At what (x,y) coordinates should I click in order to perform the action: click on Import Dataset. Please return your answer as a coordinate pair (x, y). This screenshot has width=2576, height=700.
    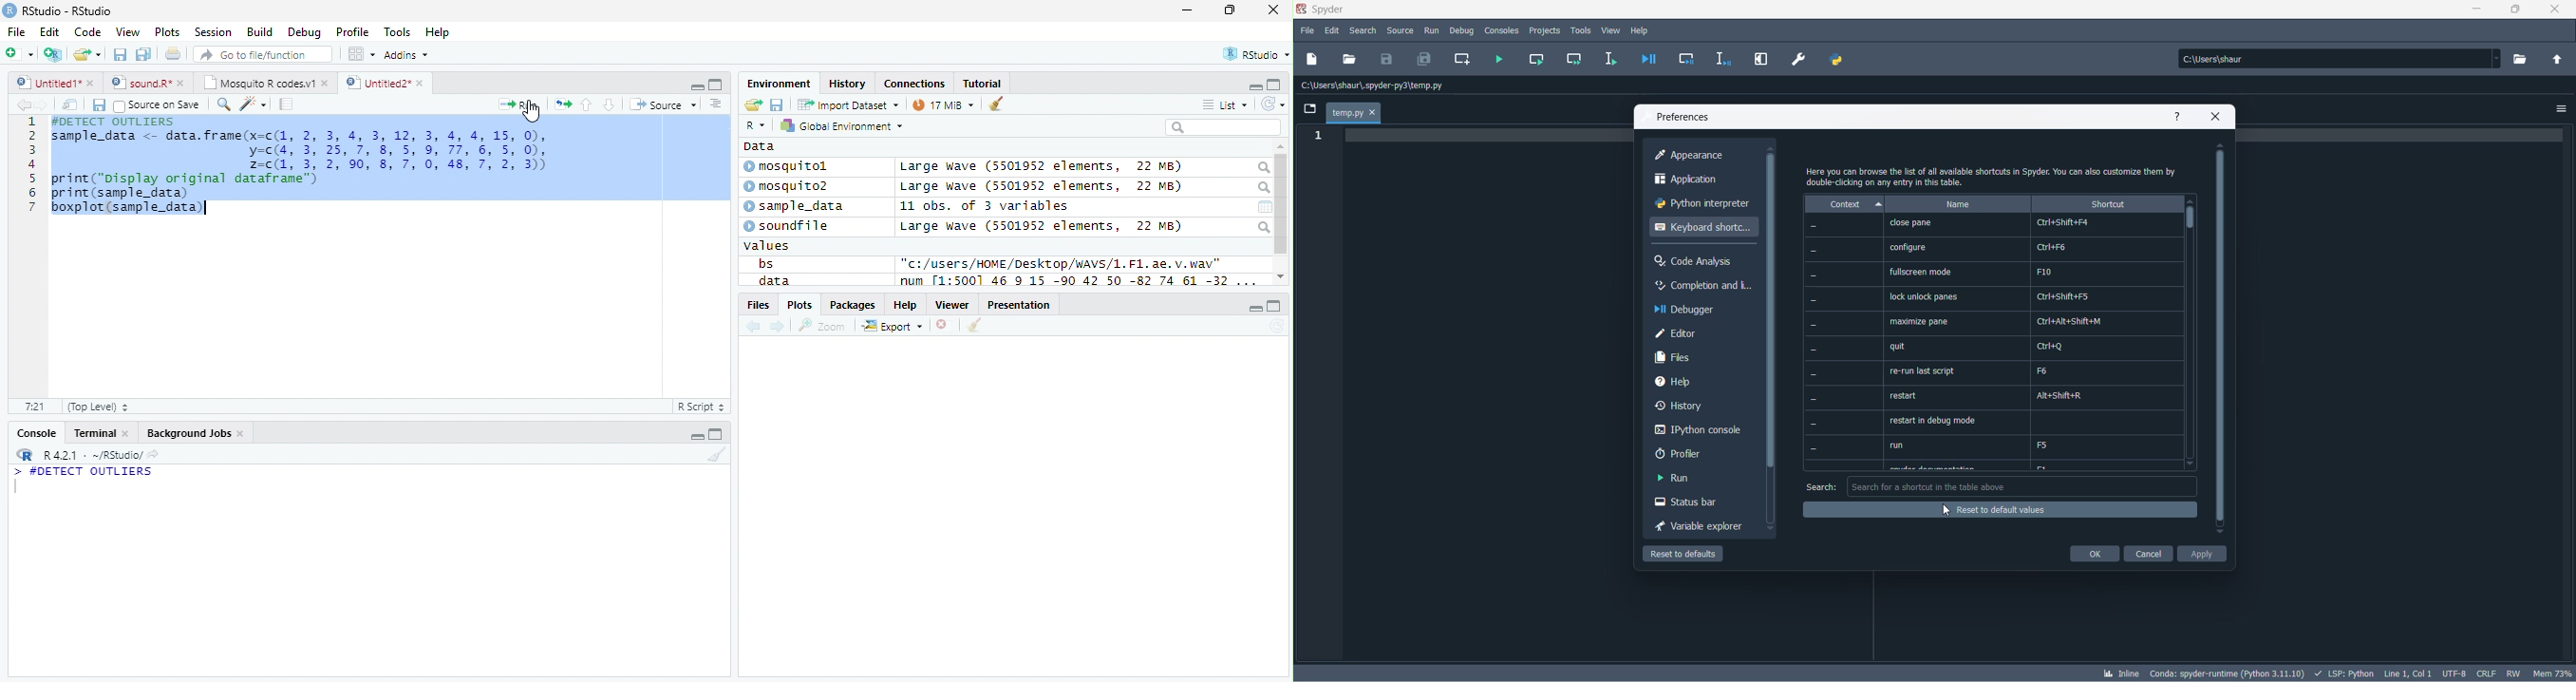
    Looking at the image, I should click on (848, 105).